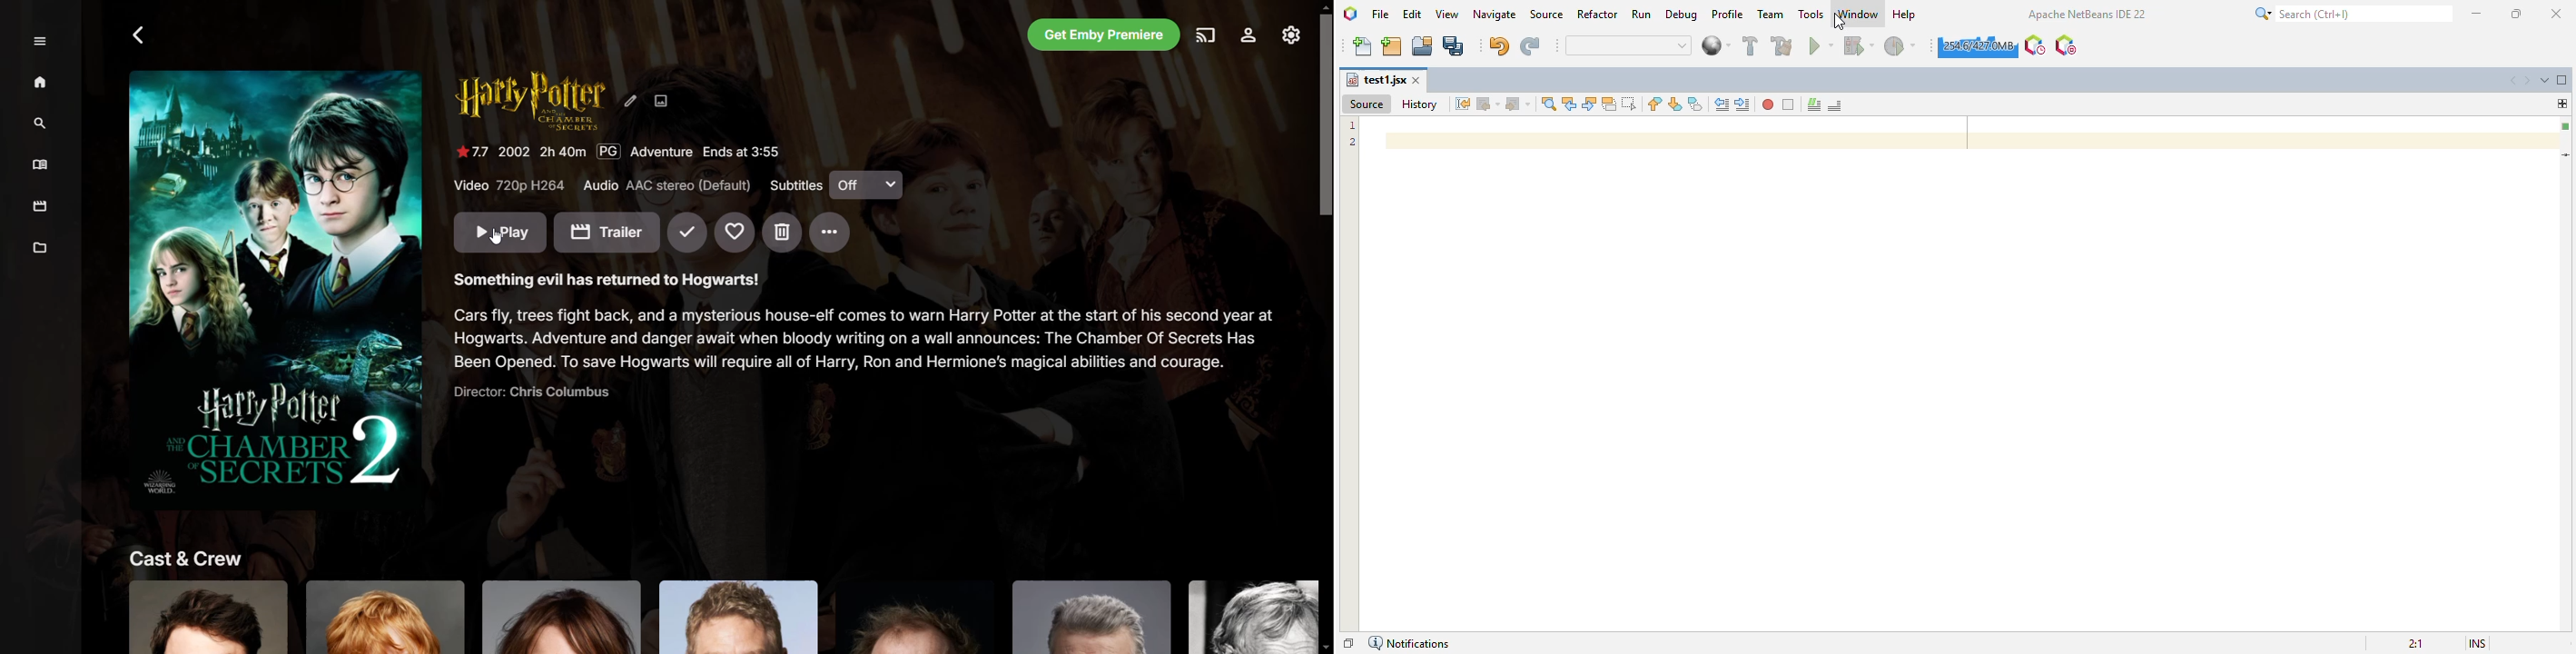  What do you see at coordinates (1448, 15) in the screenshot?
I see `view` at bounding box center [1448, 15].